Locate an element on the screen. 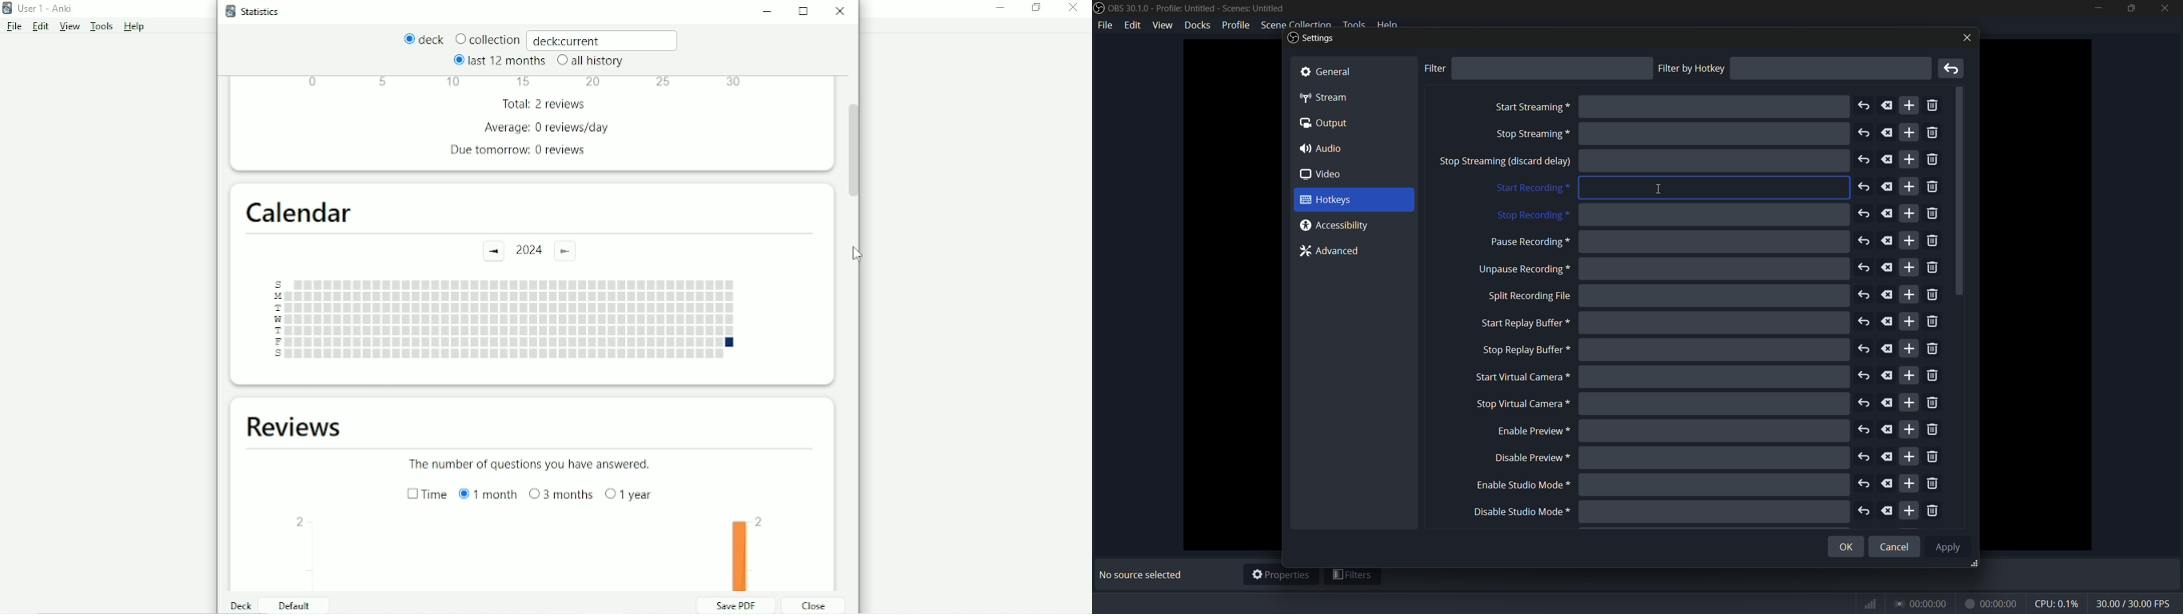 The height and width of the screenshot is (616, 2184). remove is located at coordinates (1934, 457).